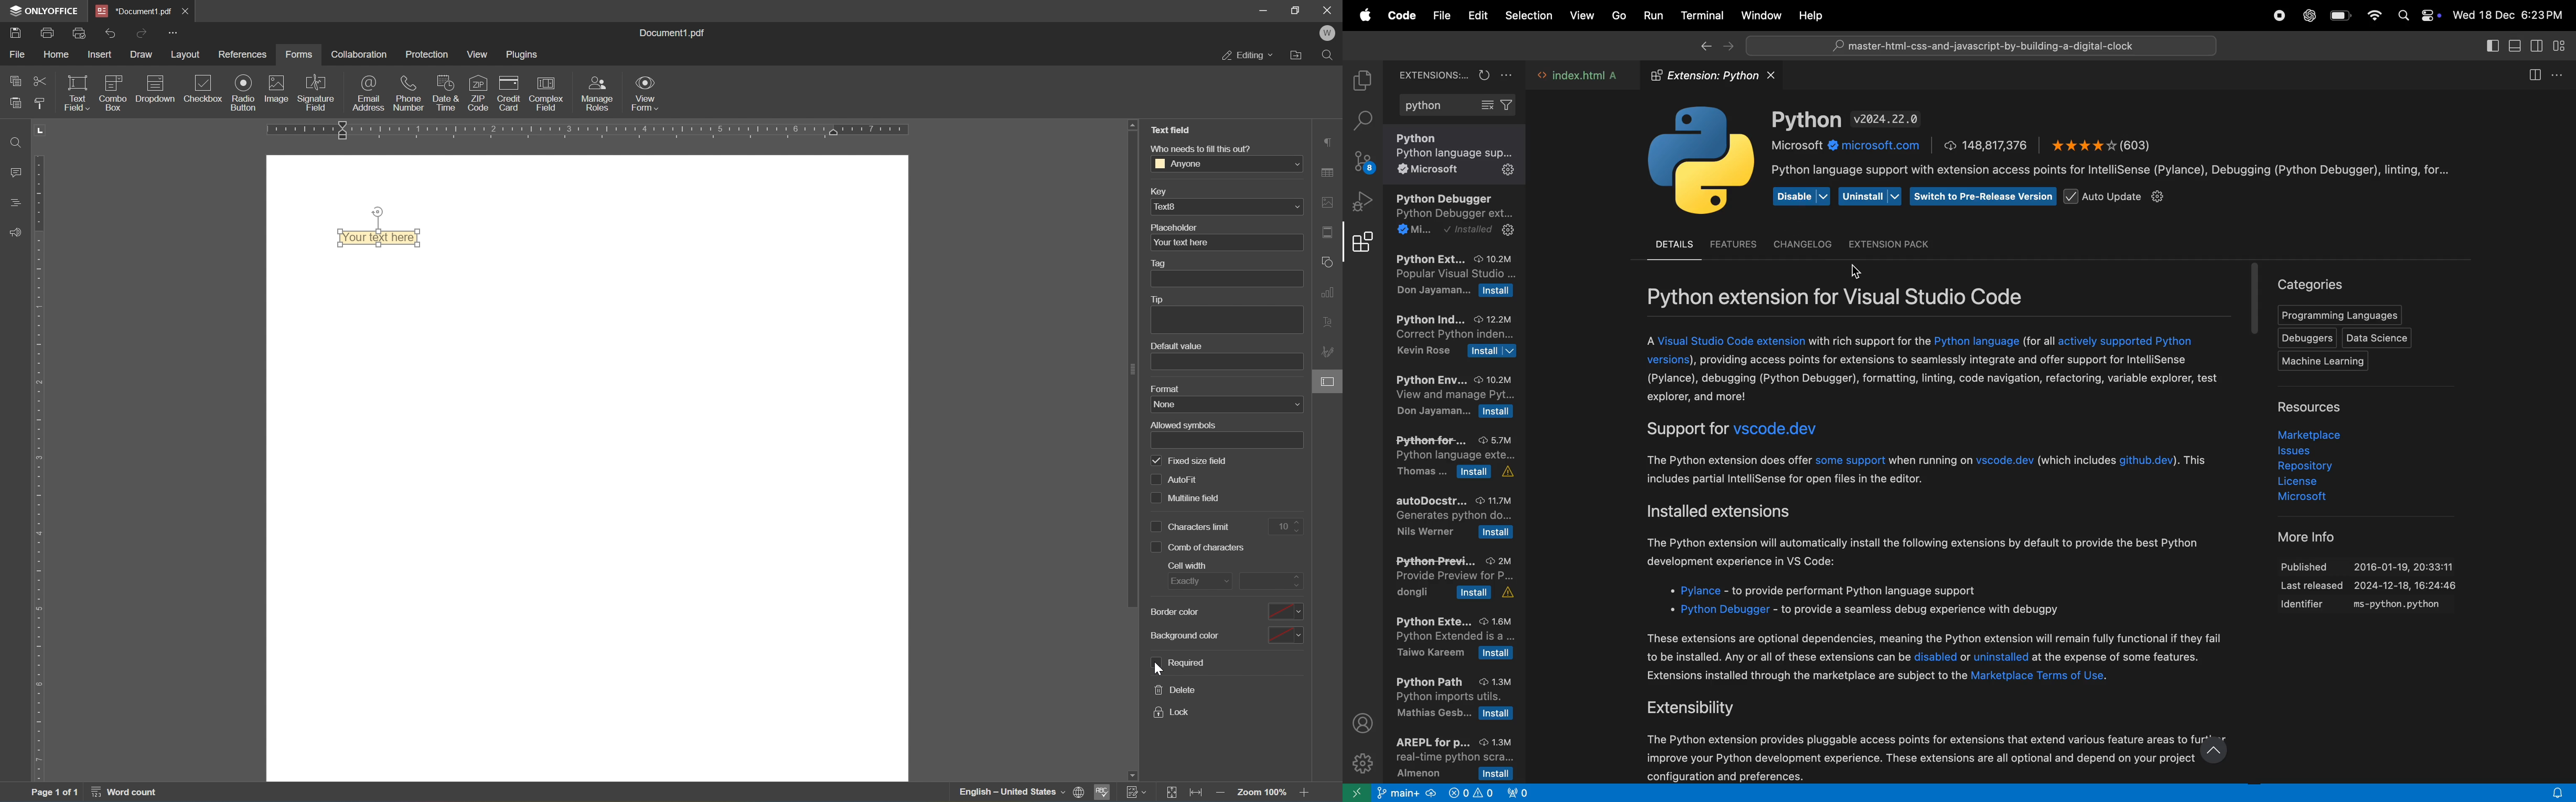 The height and width of the screenshot is (812, 2576). What do you see at coordinates (2307, 433) in the screenshot?
I see `market place` at bounding box center [2307, 433].